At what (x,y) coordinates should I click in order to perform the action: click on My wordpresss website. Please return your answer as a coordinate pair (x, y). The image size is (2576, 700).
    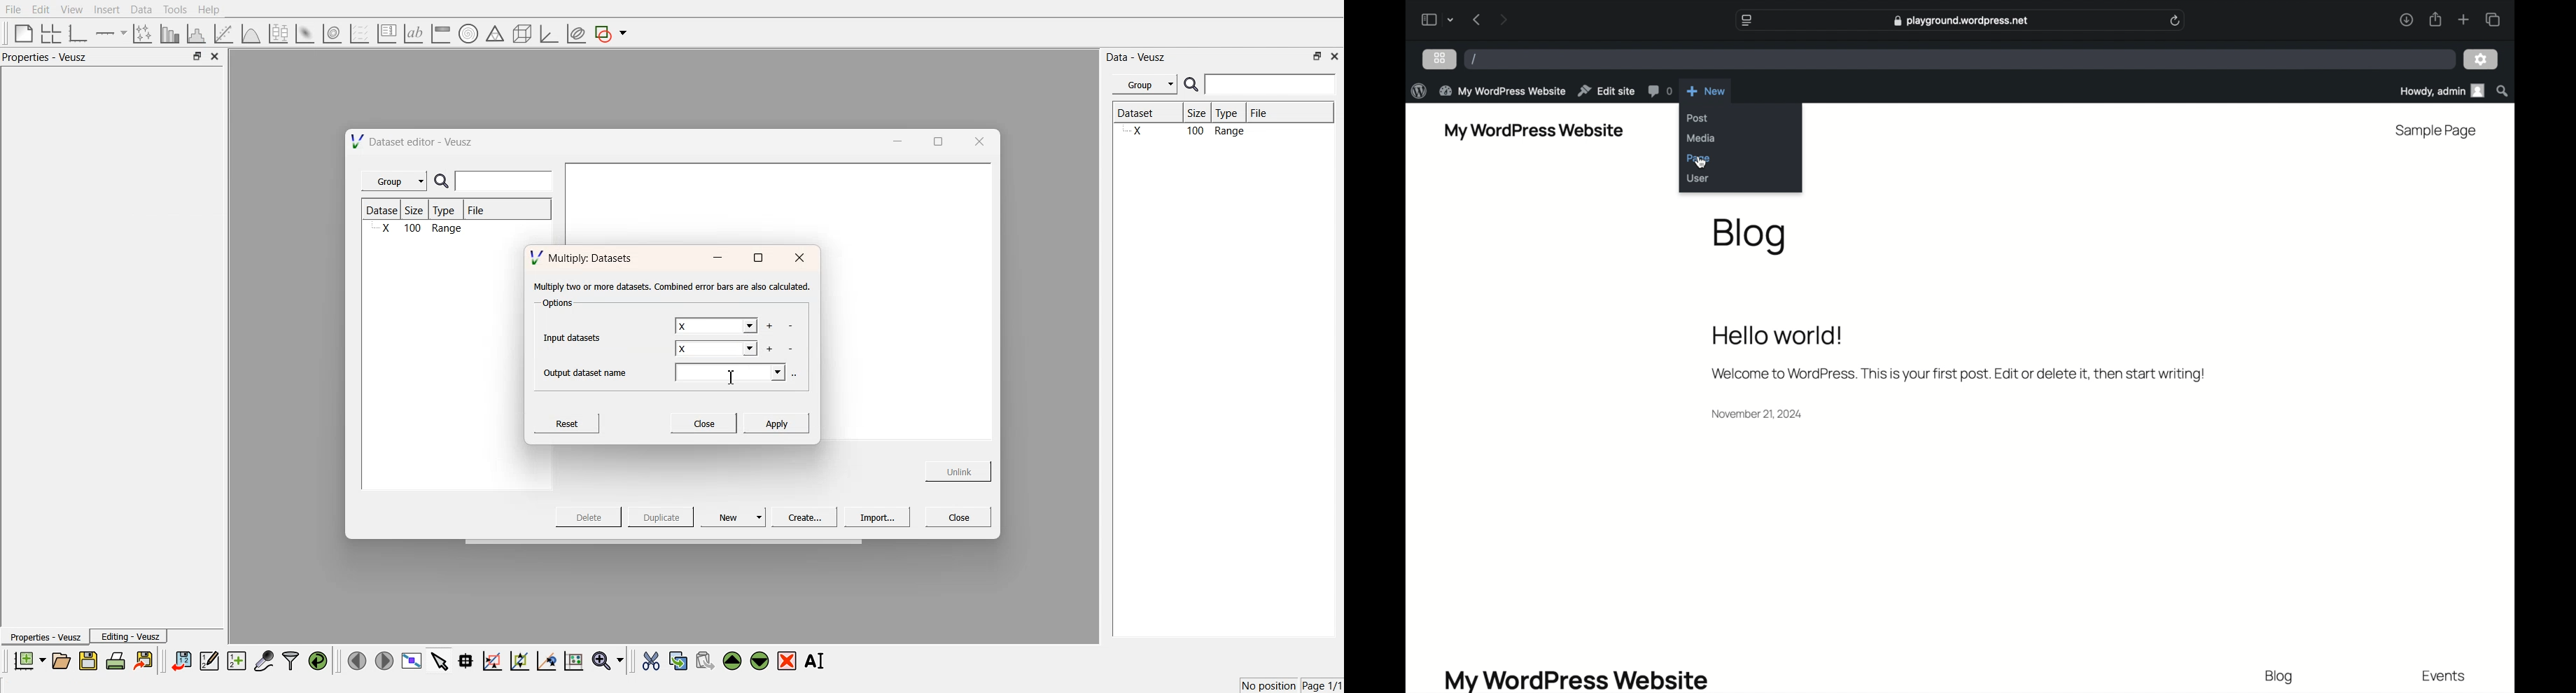
    Looking at the image, I should click on (1534, 132).